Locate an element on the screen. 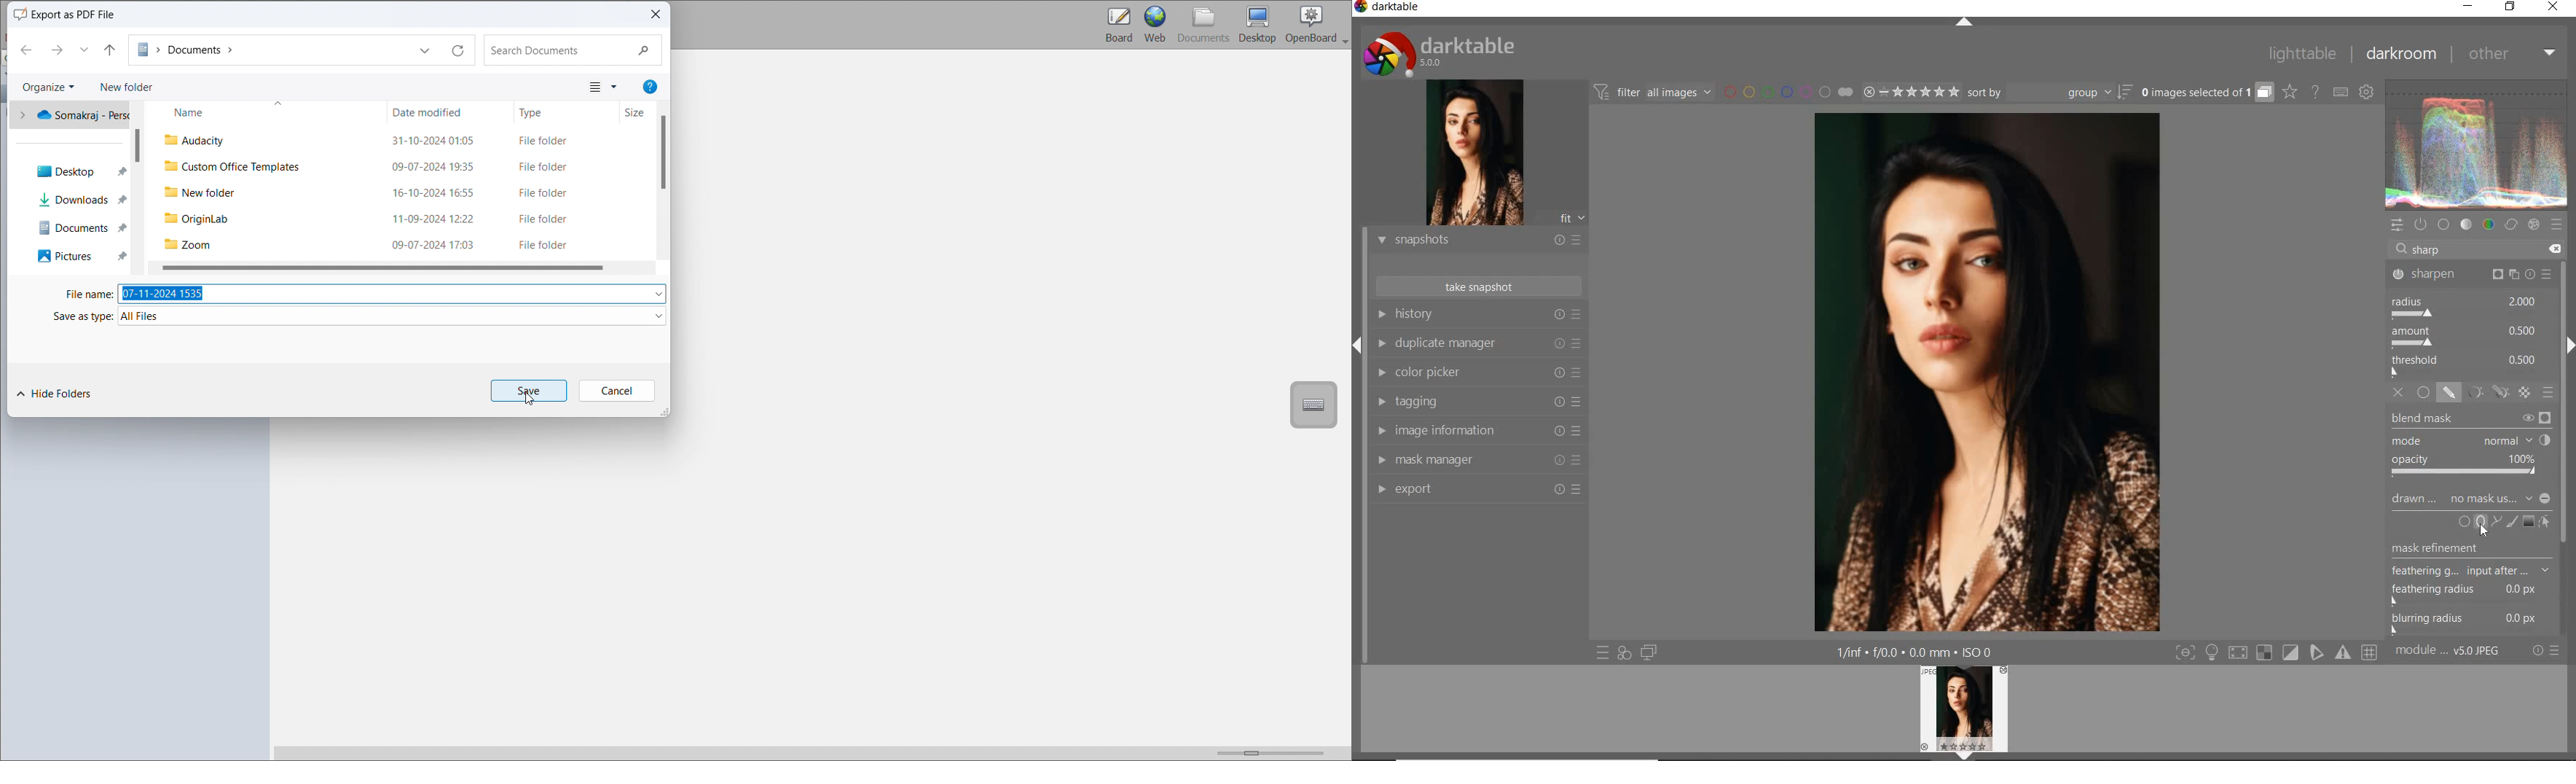 This screenshot has width=2576, height=784. help is located at coordinates (649, 87).